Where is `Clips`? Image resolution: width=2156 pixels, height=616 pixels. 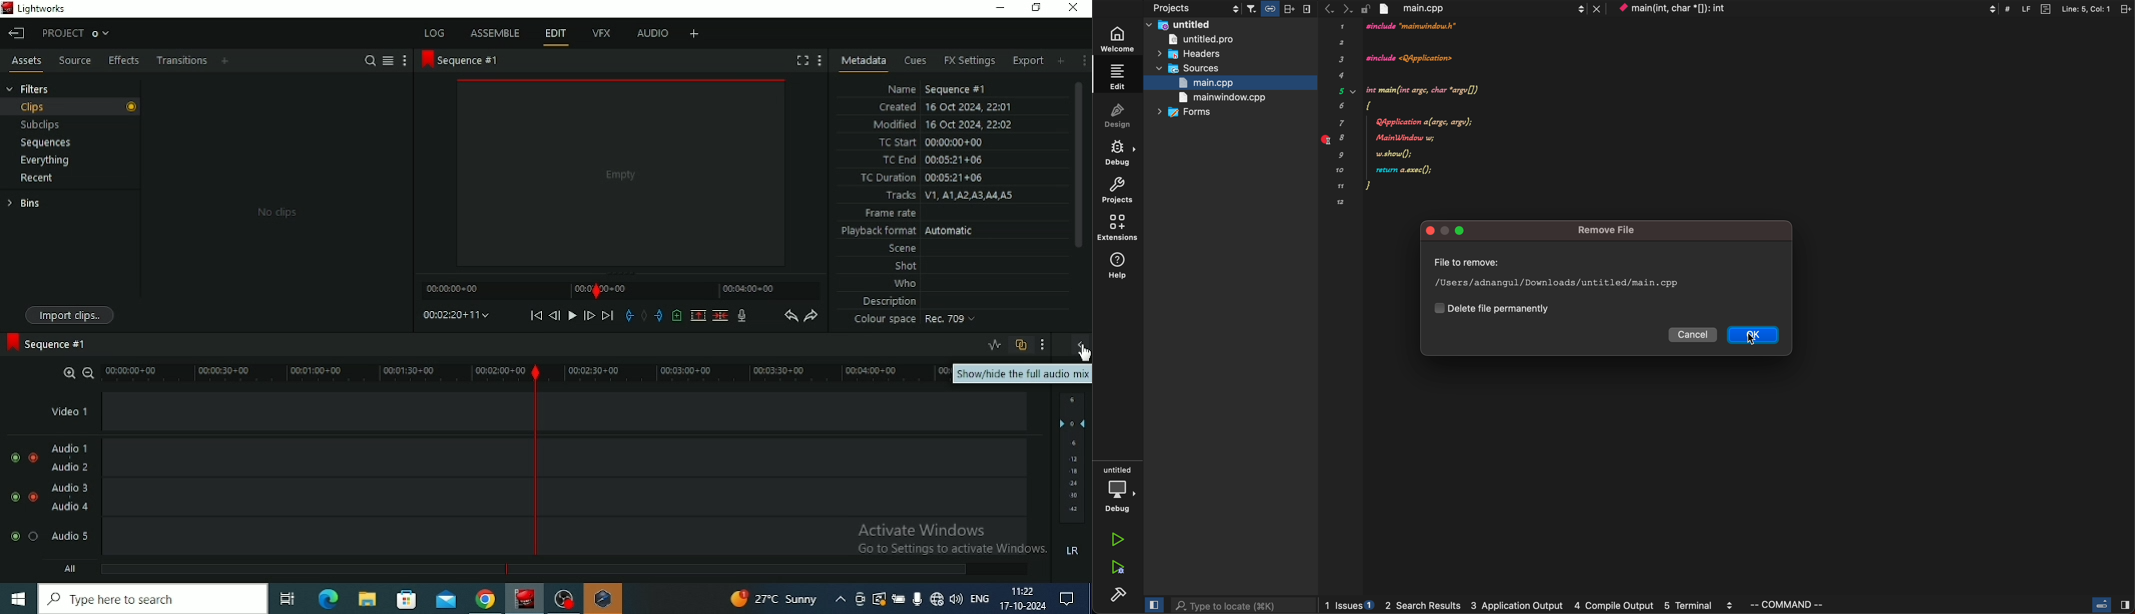 Clips is located at coordinates (69, 107).